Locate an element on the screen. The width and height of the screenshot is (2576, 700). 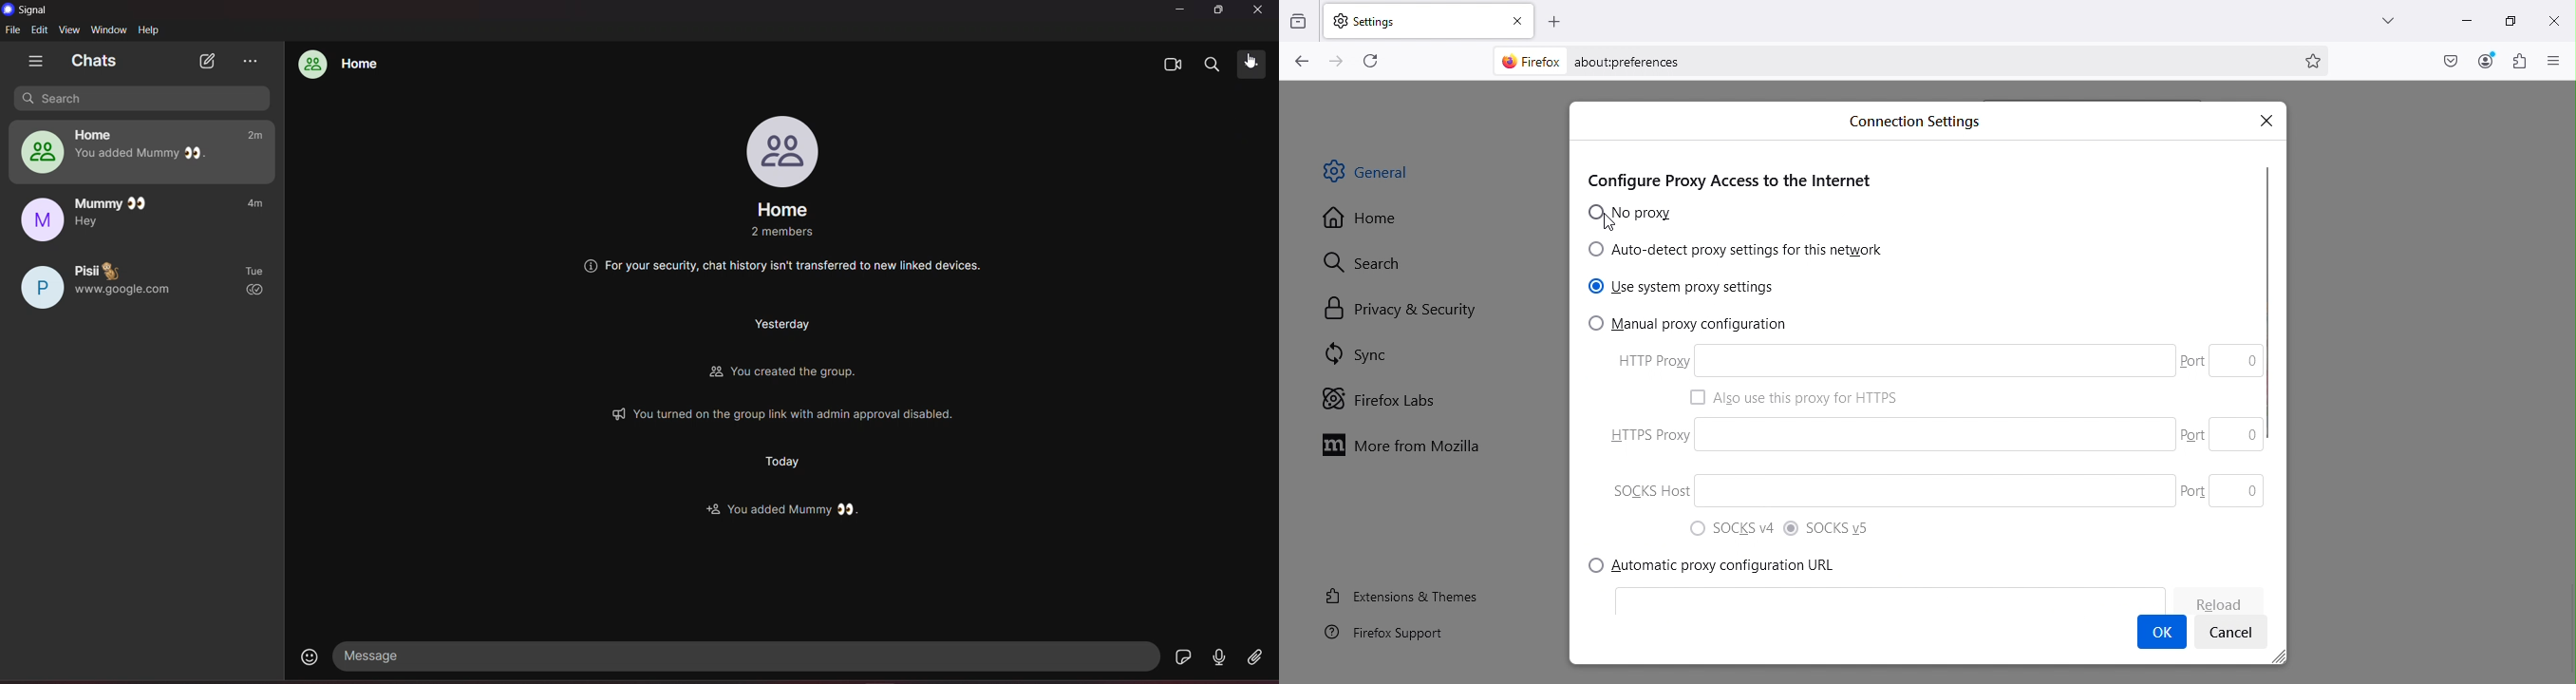
SOCKS v5 is located at coordinates (1832, 526).